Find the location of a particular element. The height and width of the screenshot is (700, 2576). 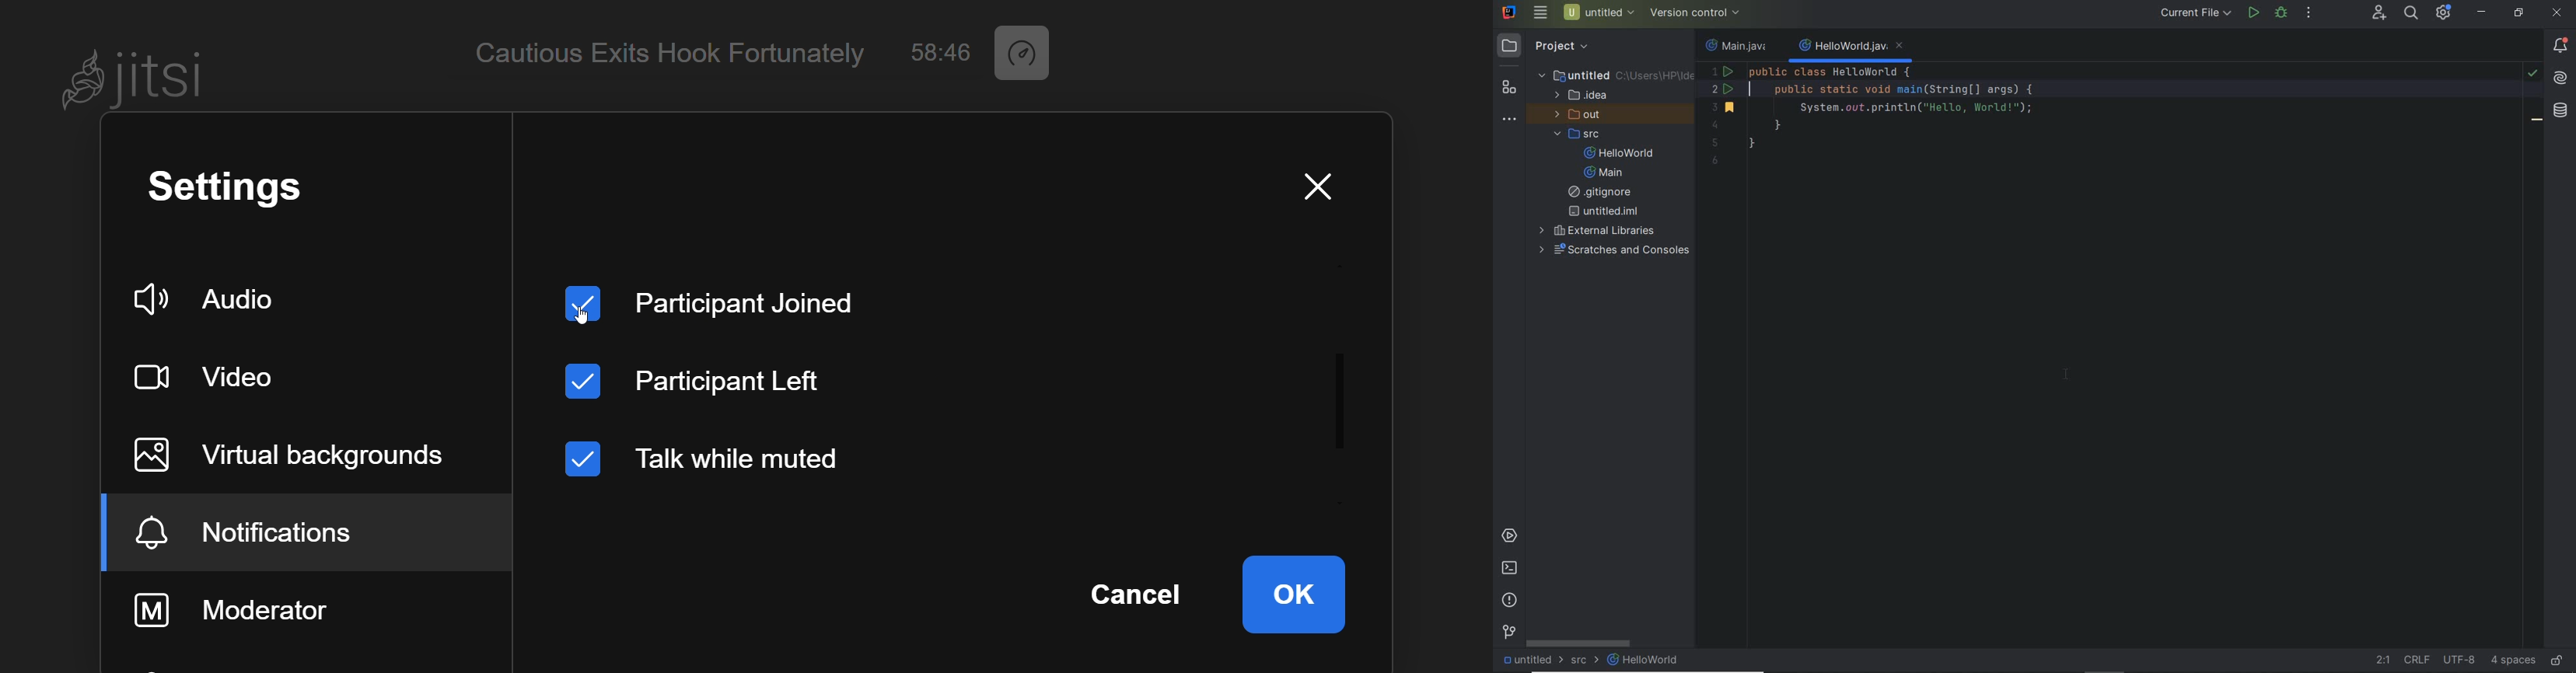

notification is located at coordinates (274, 535).